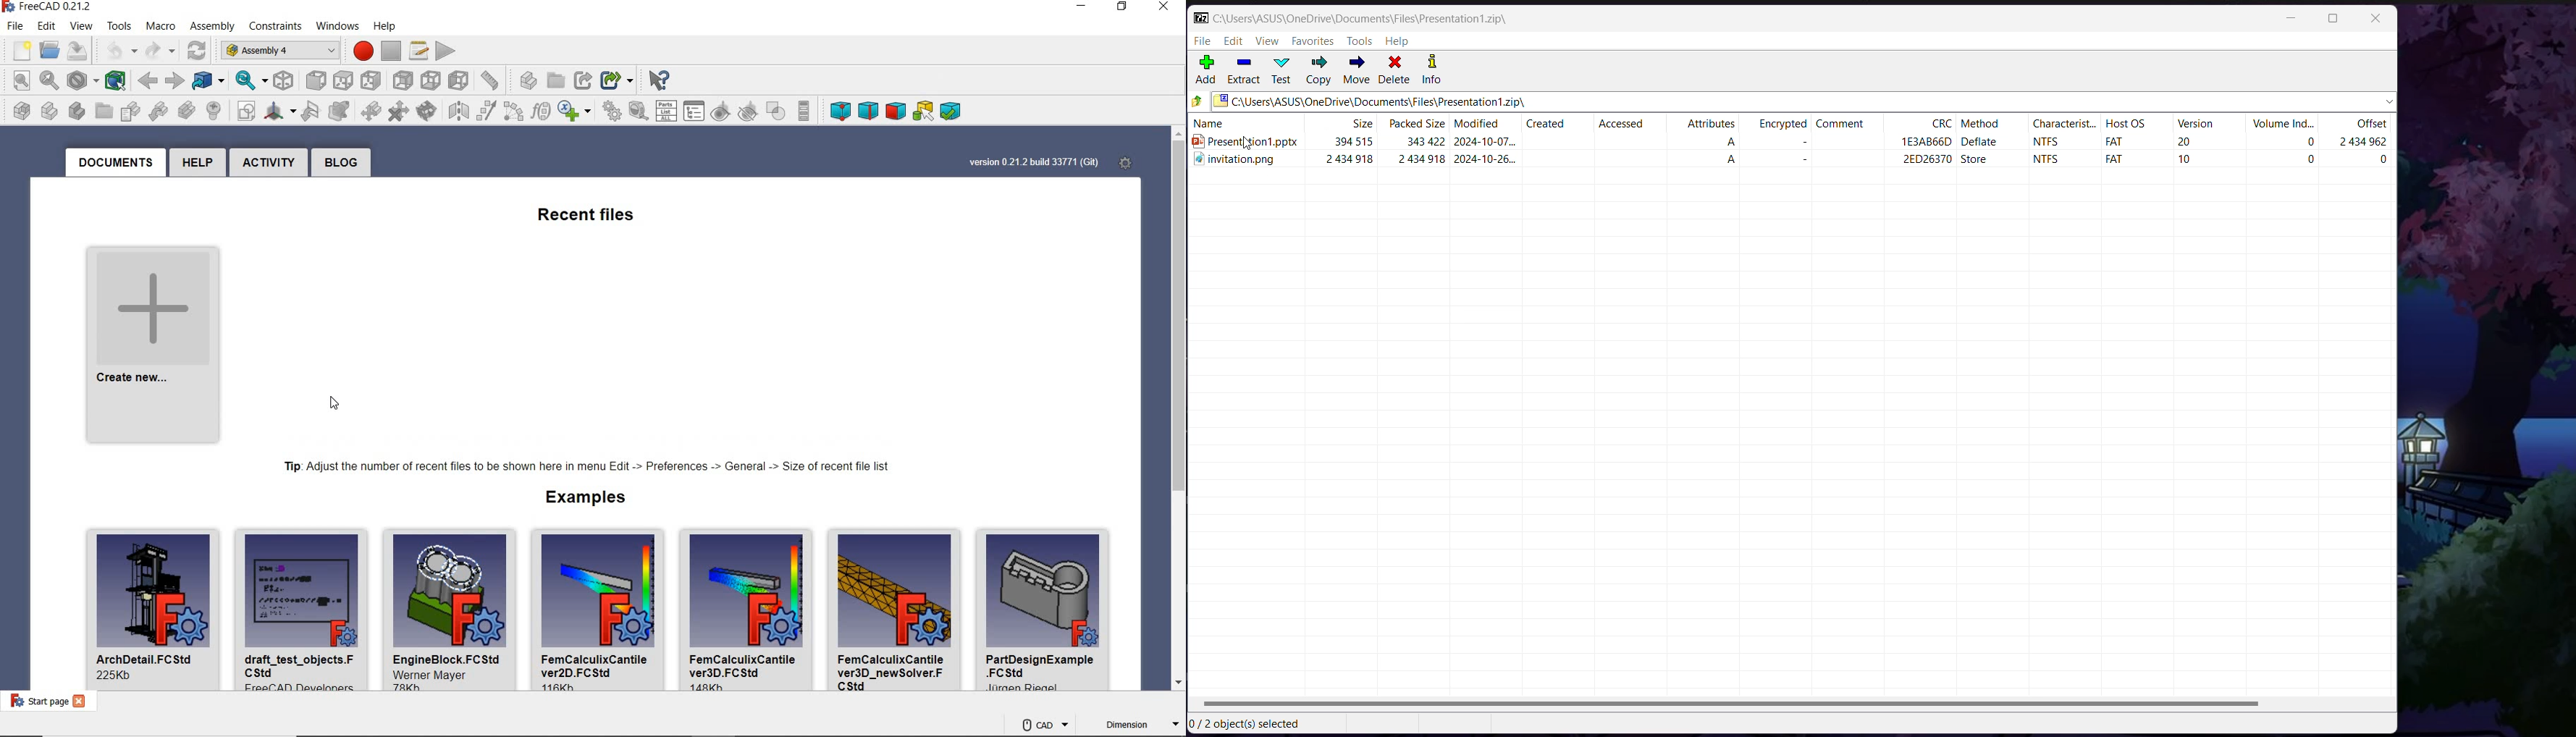 The image size is (2576, 756). I want to click on select only vertices, so click(840, 112).